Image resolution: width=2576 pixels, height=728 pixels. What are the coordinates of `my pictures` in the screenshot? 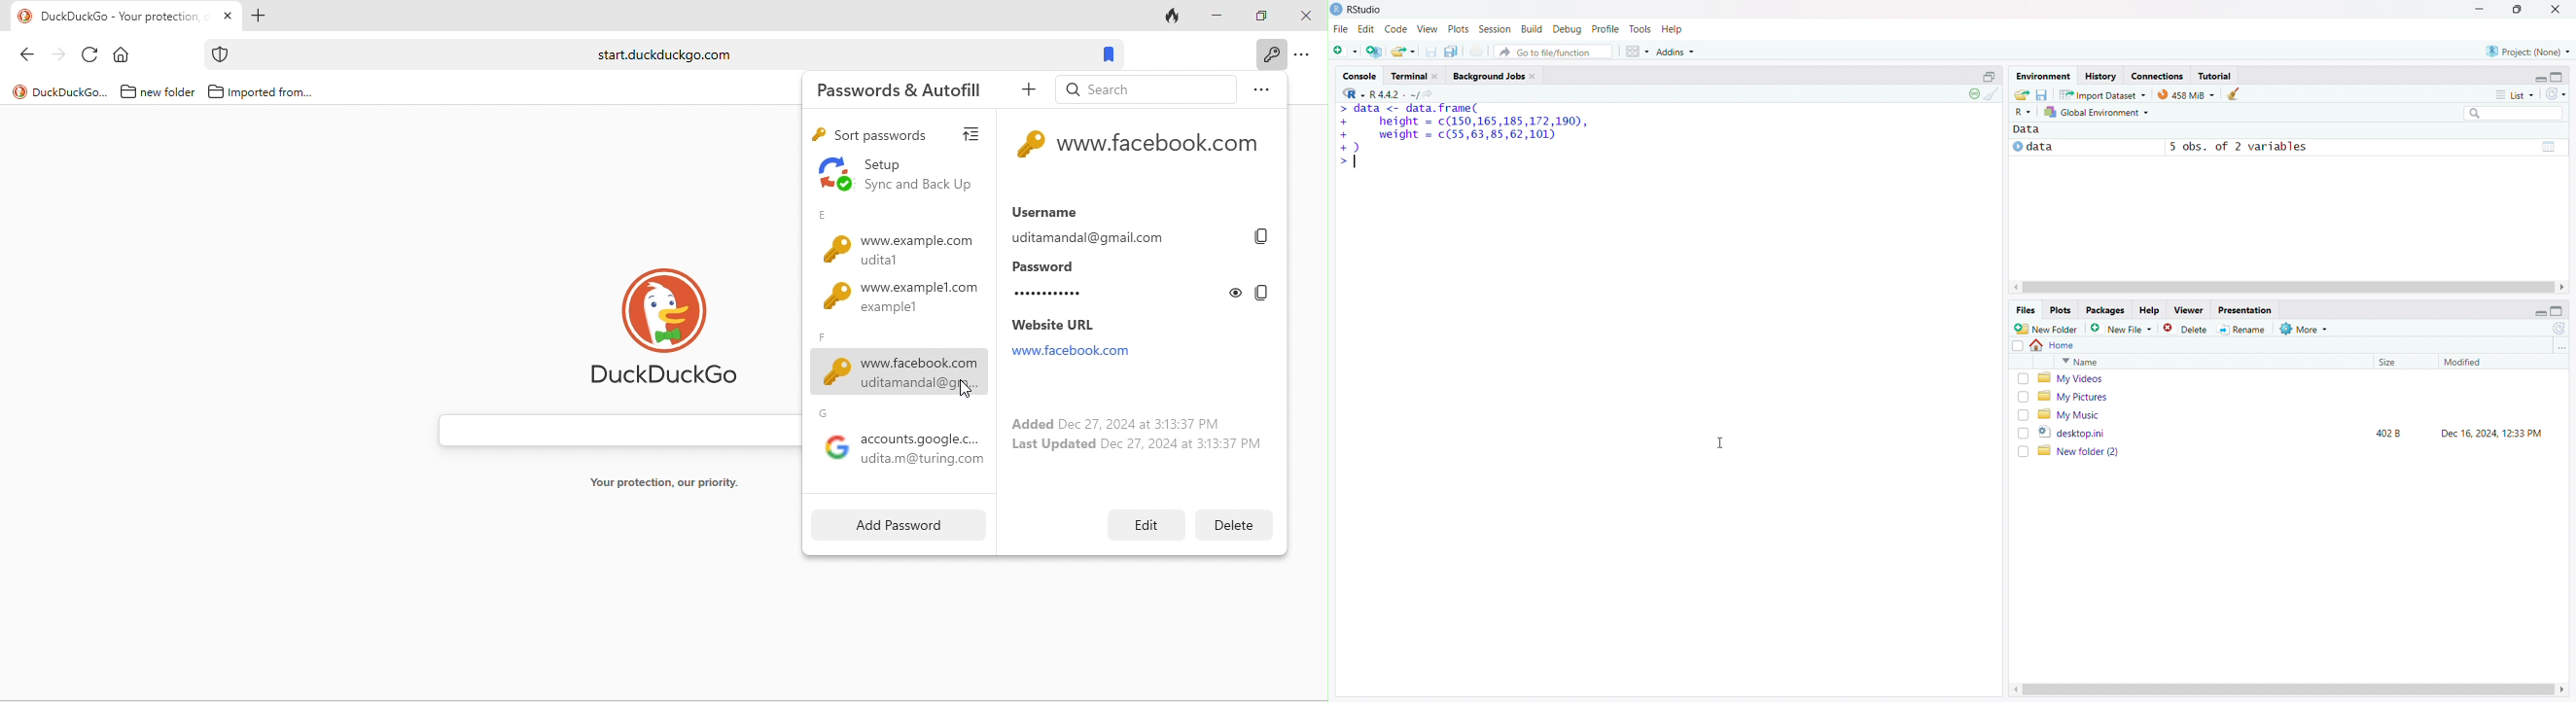 It's located at (2298, 396).